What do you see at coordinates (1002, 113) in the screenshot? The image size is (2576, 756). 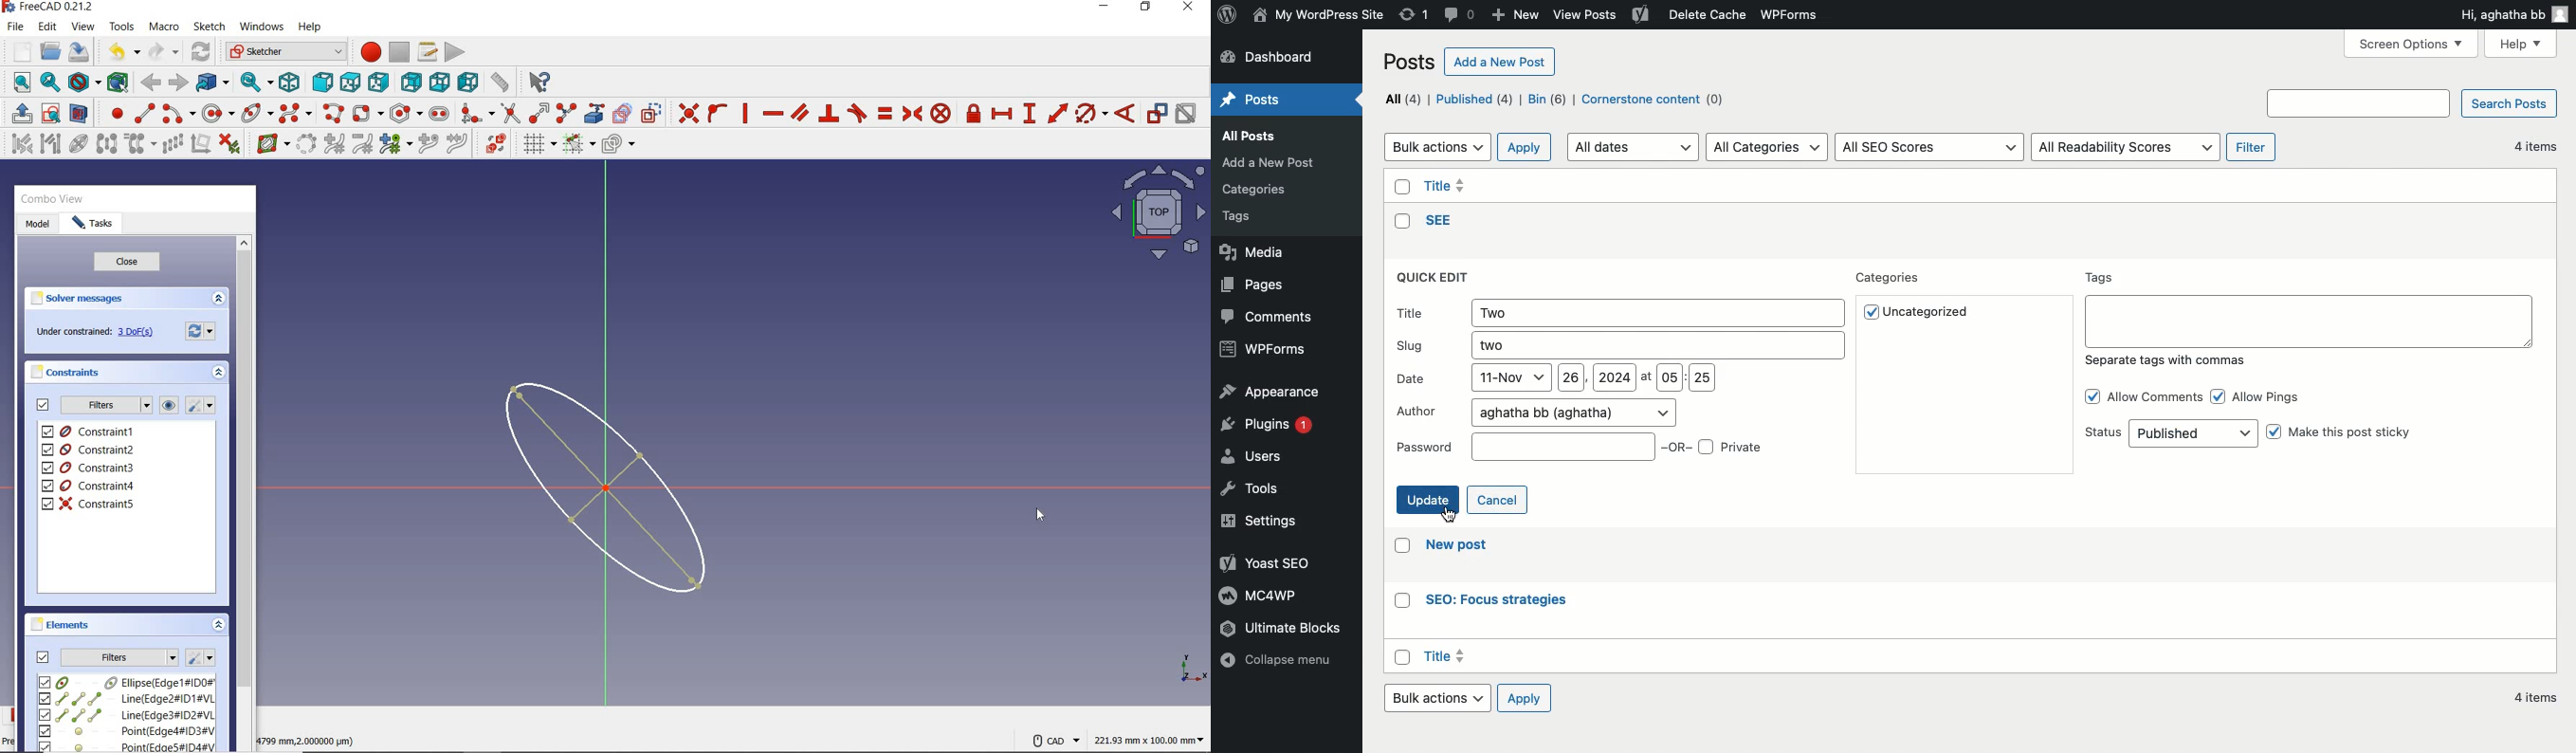 I see `constrain horizontal distance` at bounding box center [1002, 113].